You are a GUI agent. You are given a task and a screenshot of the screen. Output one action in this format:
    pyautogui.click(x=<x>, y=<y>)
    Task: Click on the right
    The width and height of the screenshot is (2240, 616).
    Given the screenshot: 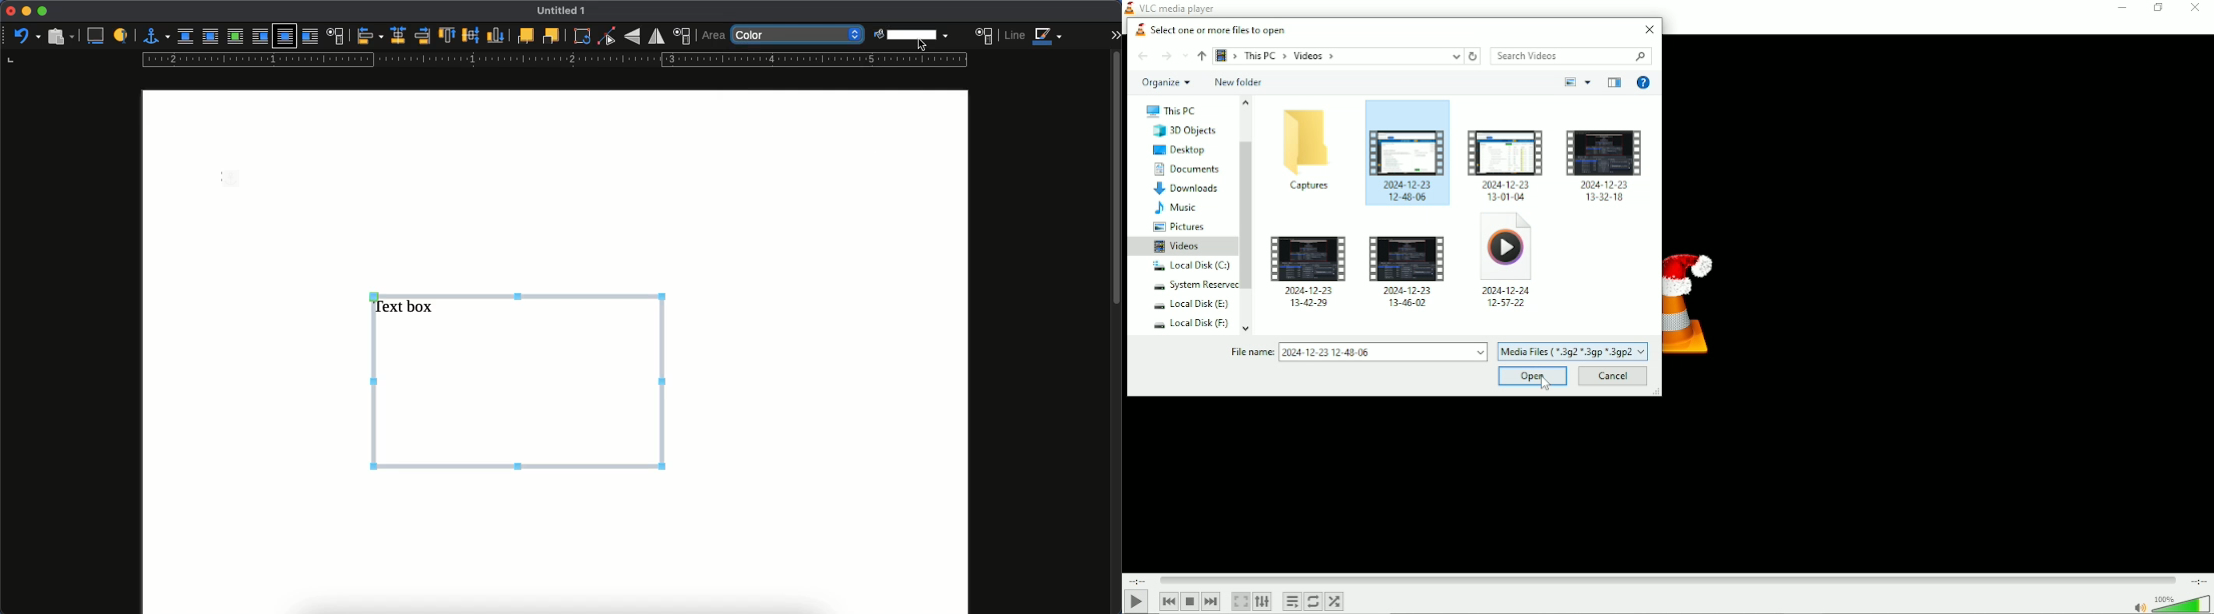 What is the action you would take?
    pyautogui.click(x=422, y=37)
    